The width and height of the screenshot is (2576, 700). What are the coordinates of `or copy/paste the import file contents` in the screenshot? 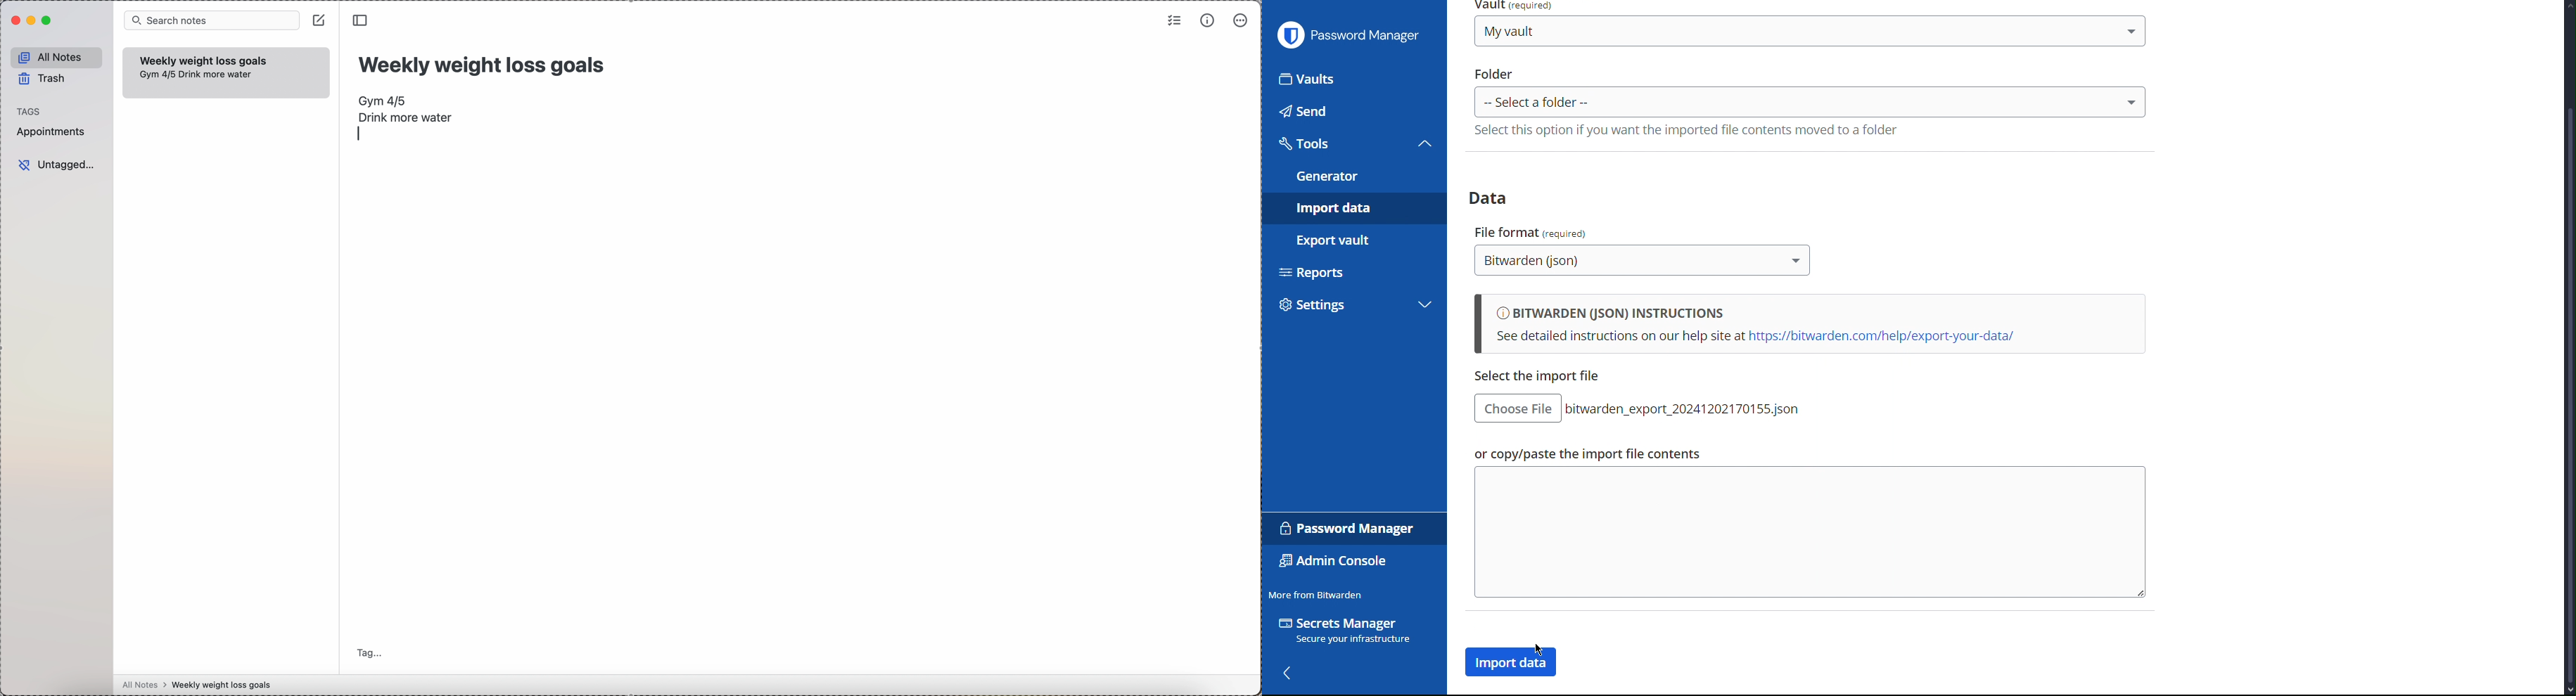 It's located at (1585, 454).